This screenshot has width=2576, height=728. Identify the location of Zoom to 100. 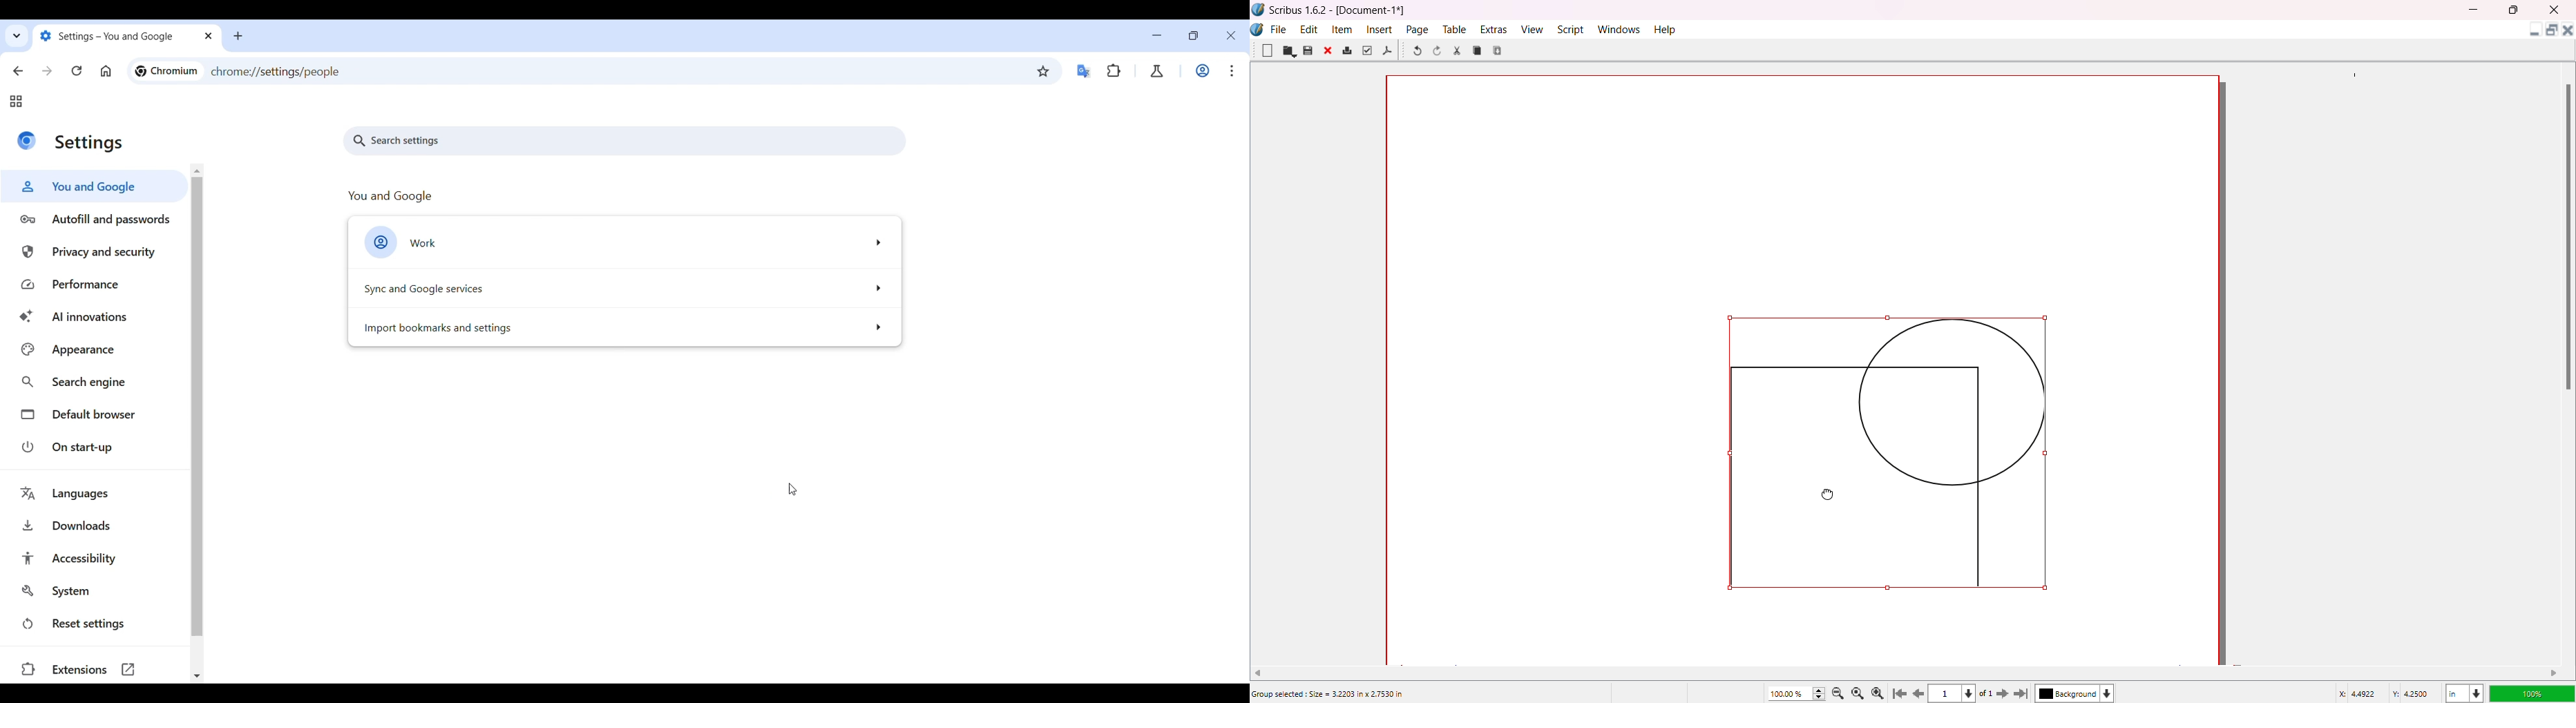
(1860, 692).